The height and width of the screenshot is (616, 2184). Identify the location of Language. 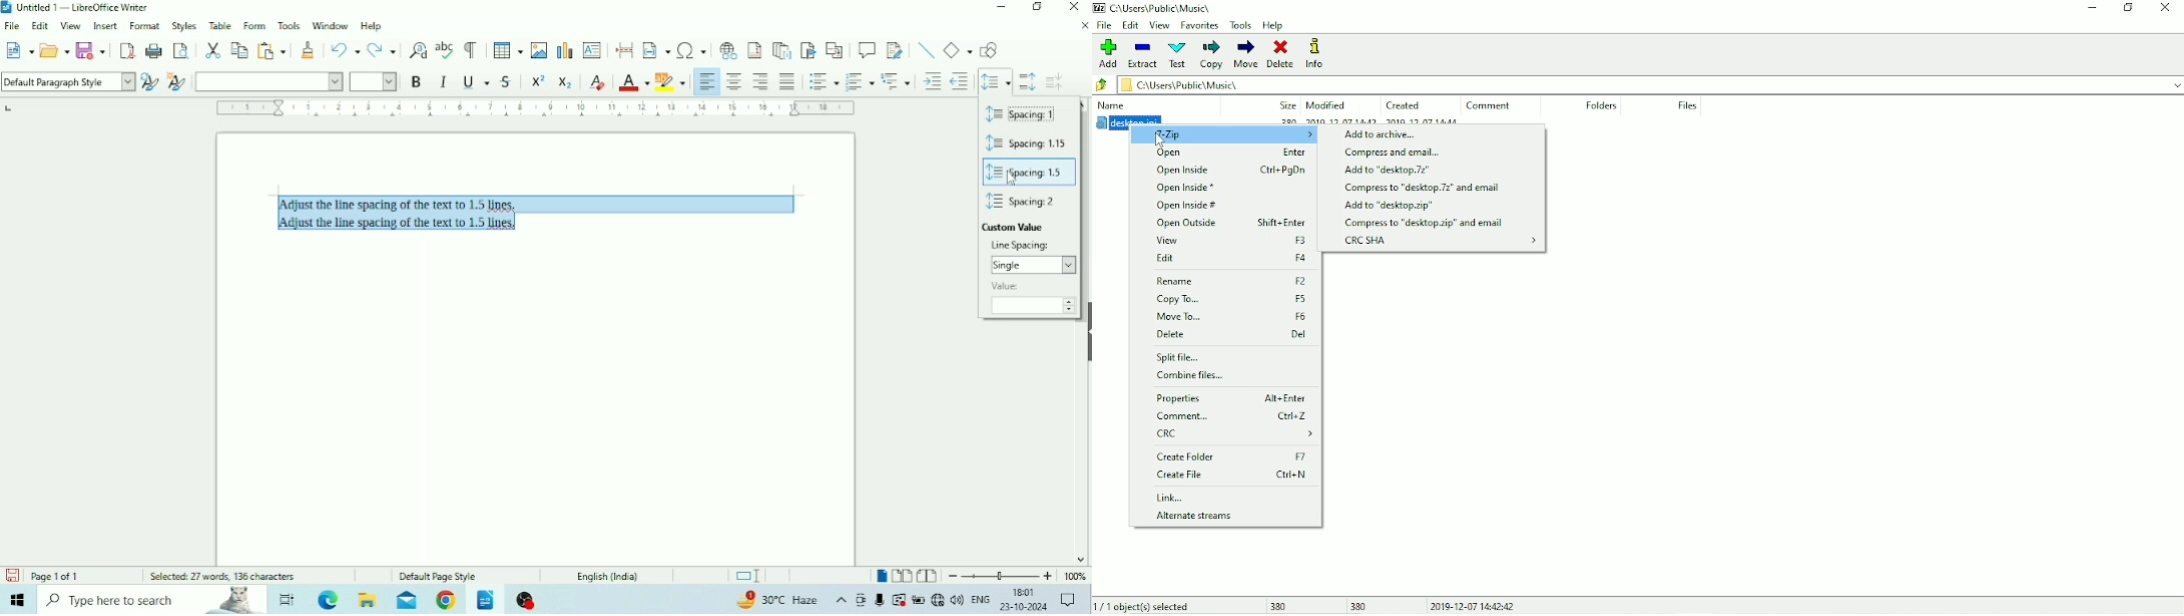
(981, 599).